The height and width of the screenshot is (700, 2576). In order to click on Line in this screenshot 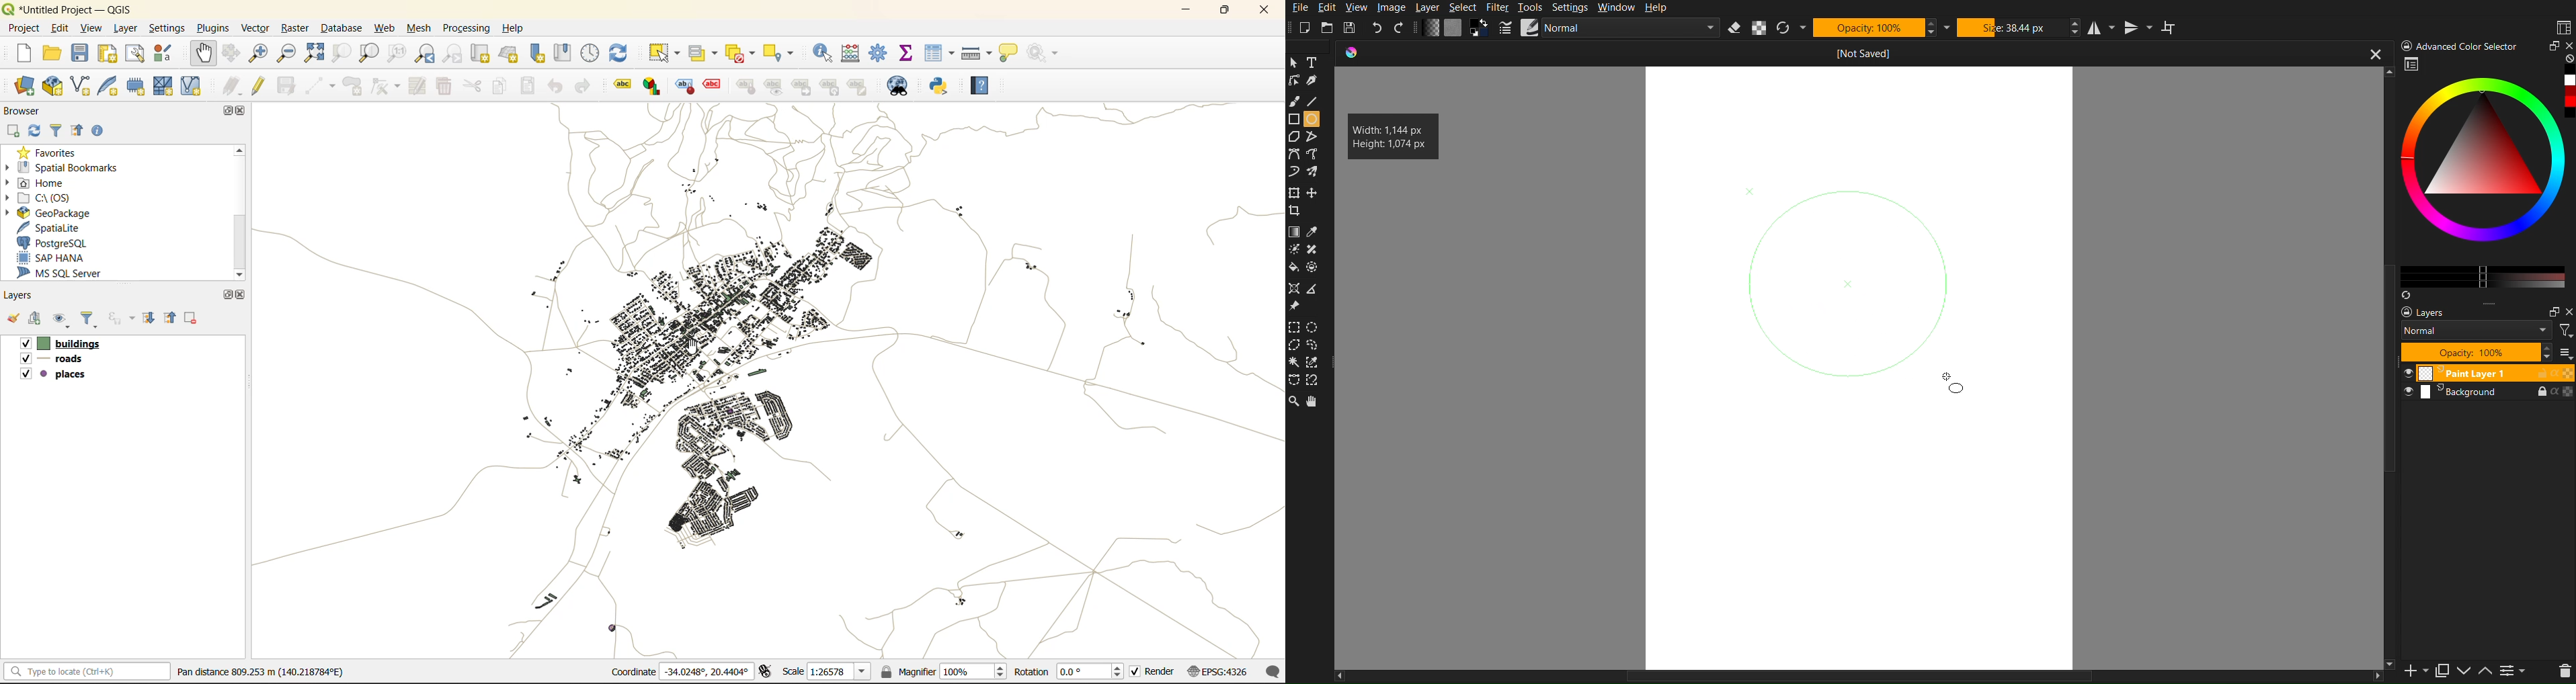, I will do `click(1319, 103)`.